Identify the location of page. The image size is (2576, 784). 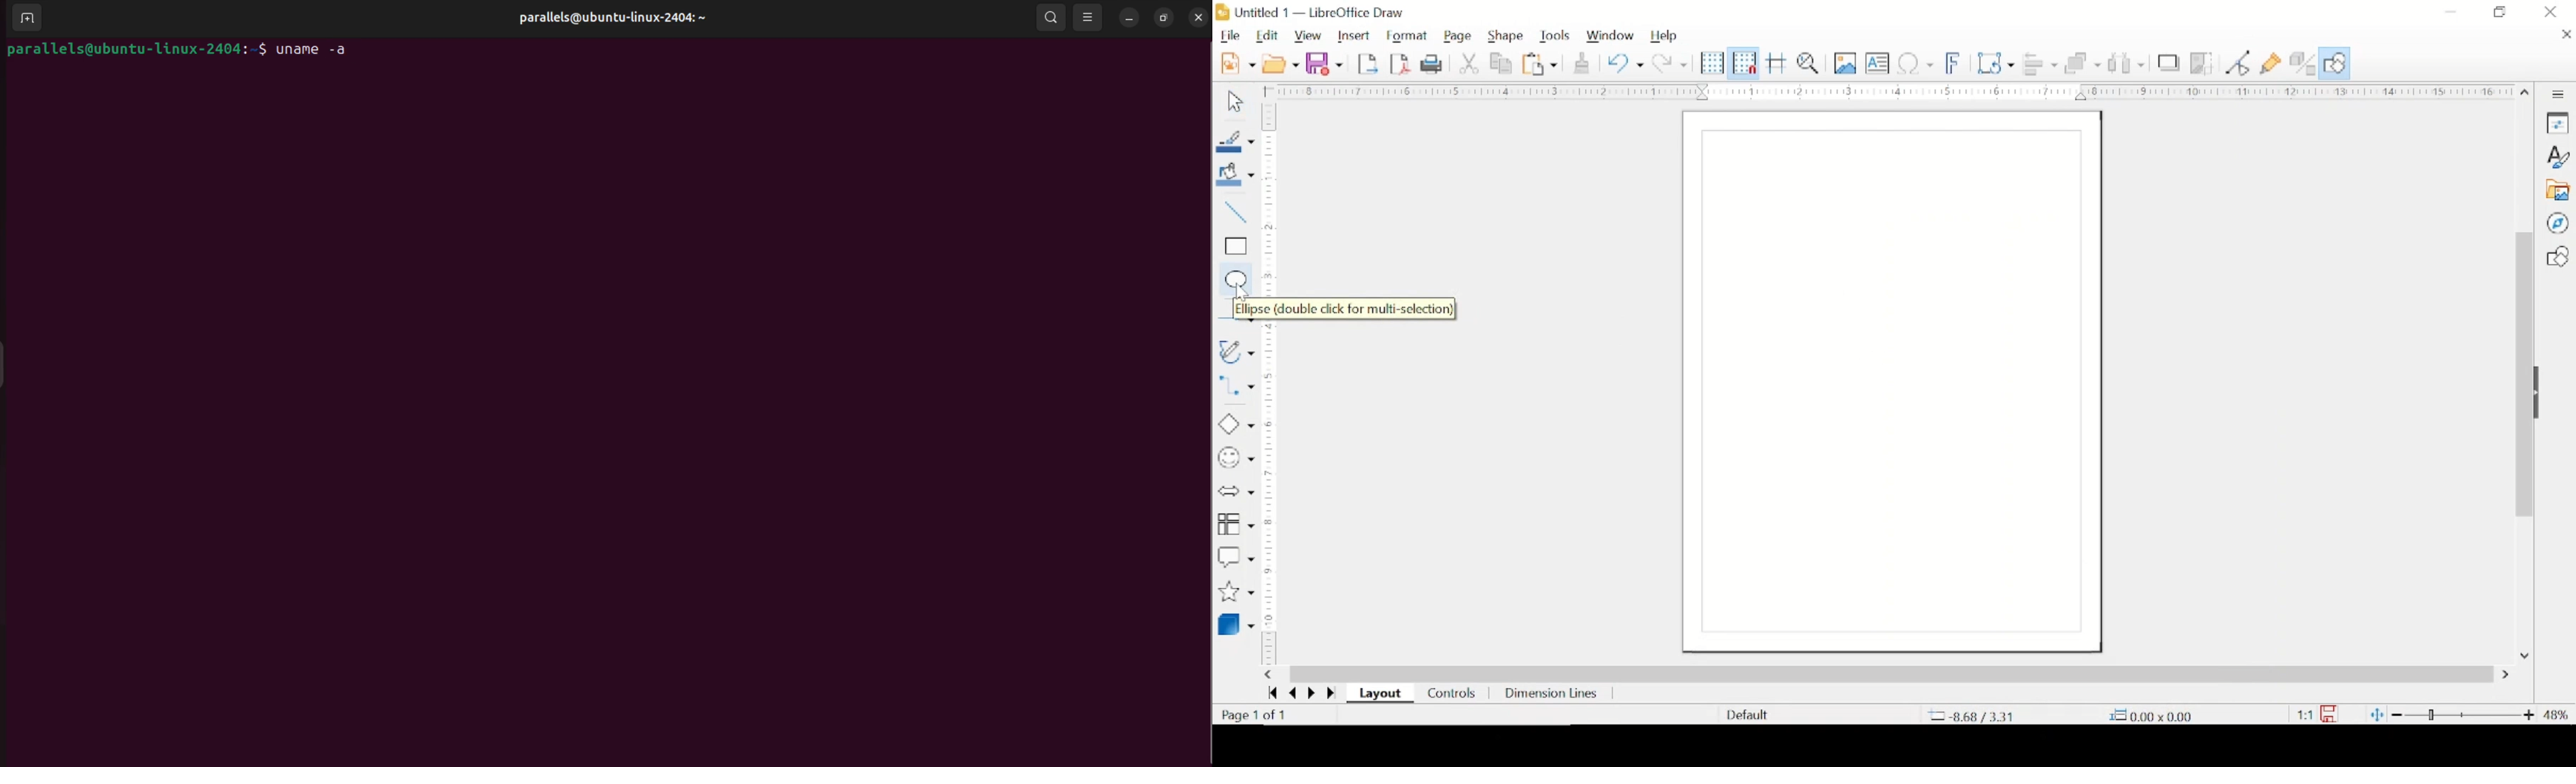
(1460, 36).